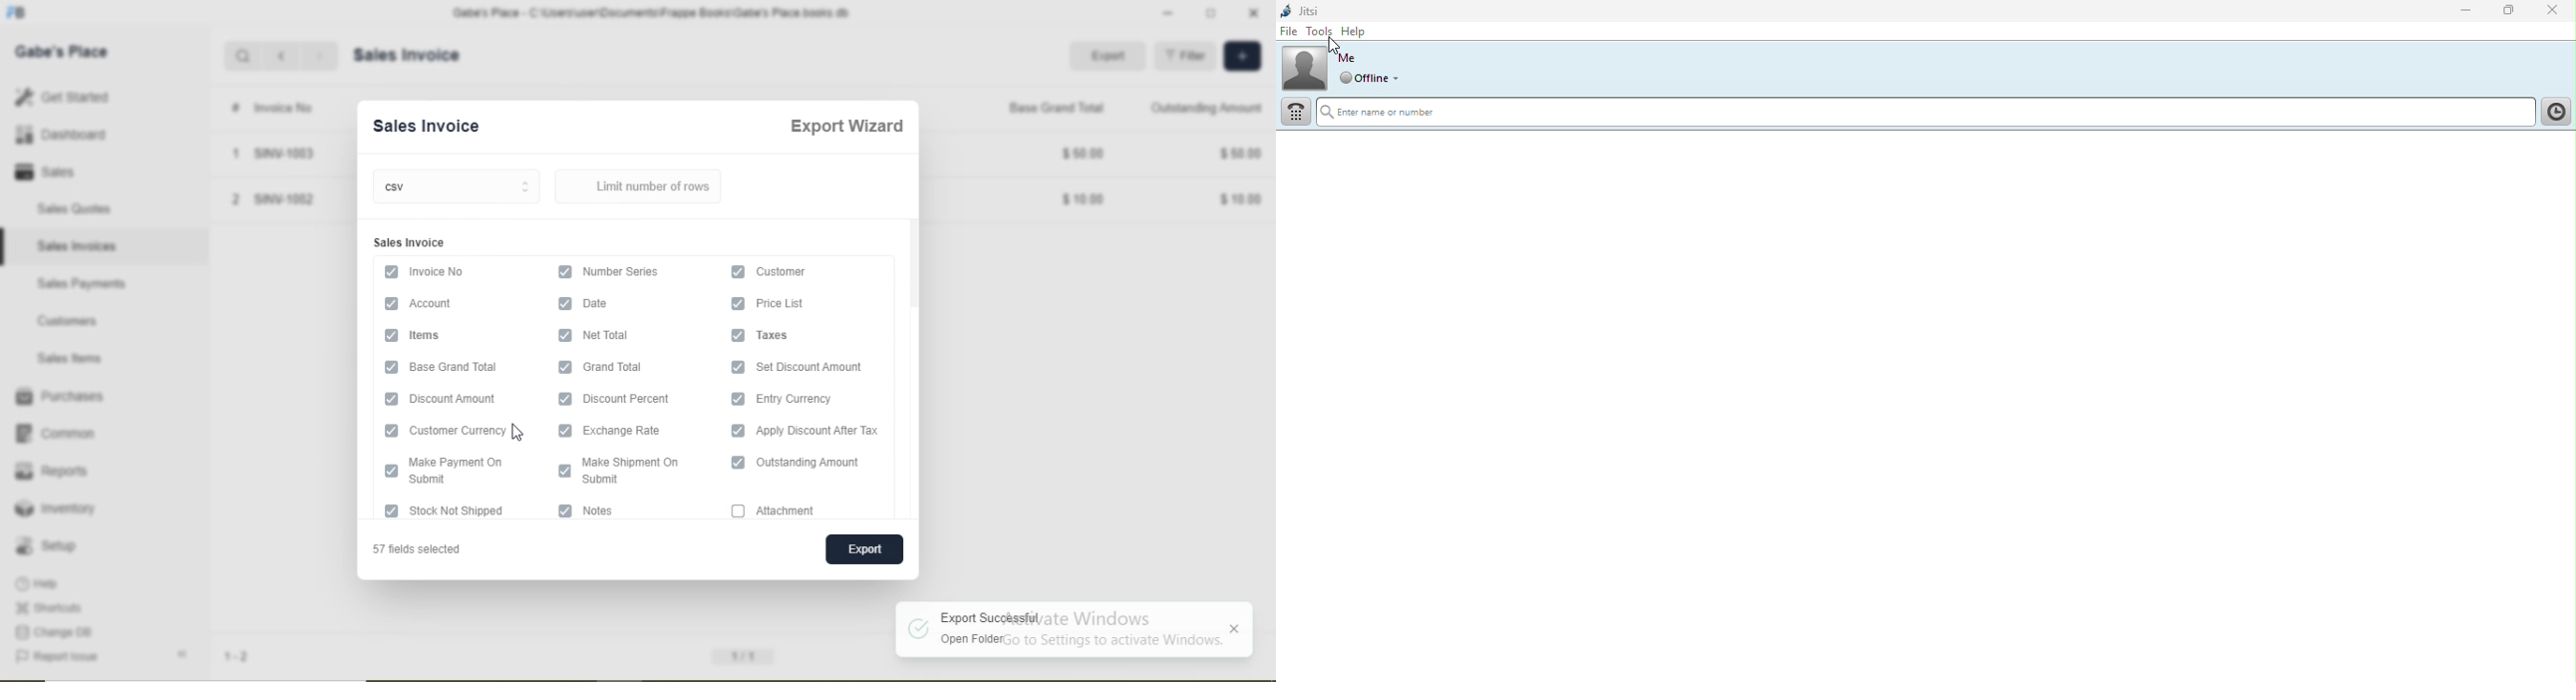  I want to click on checkbox, so click(389, 399).